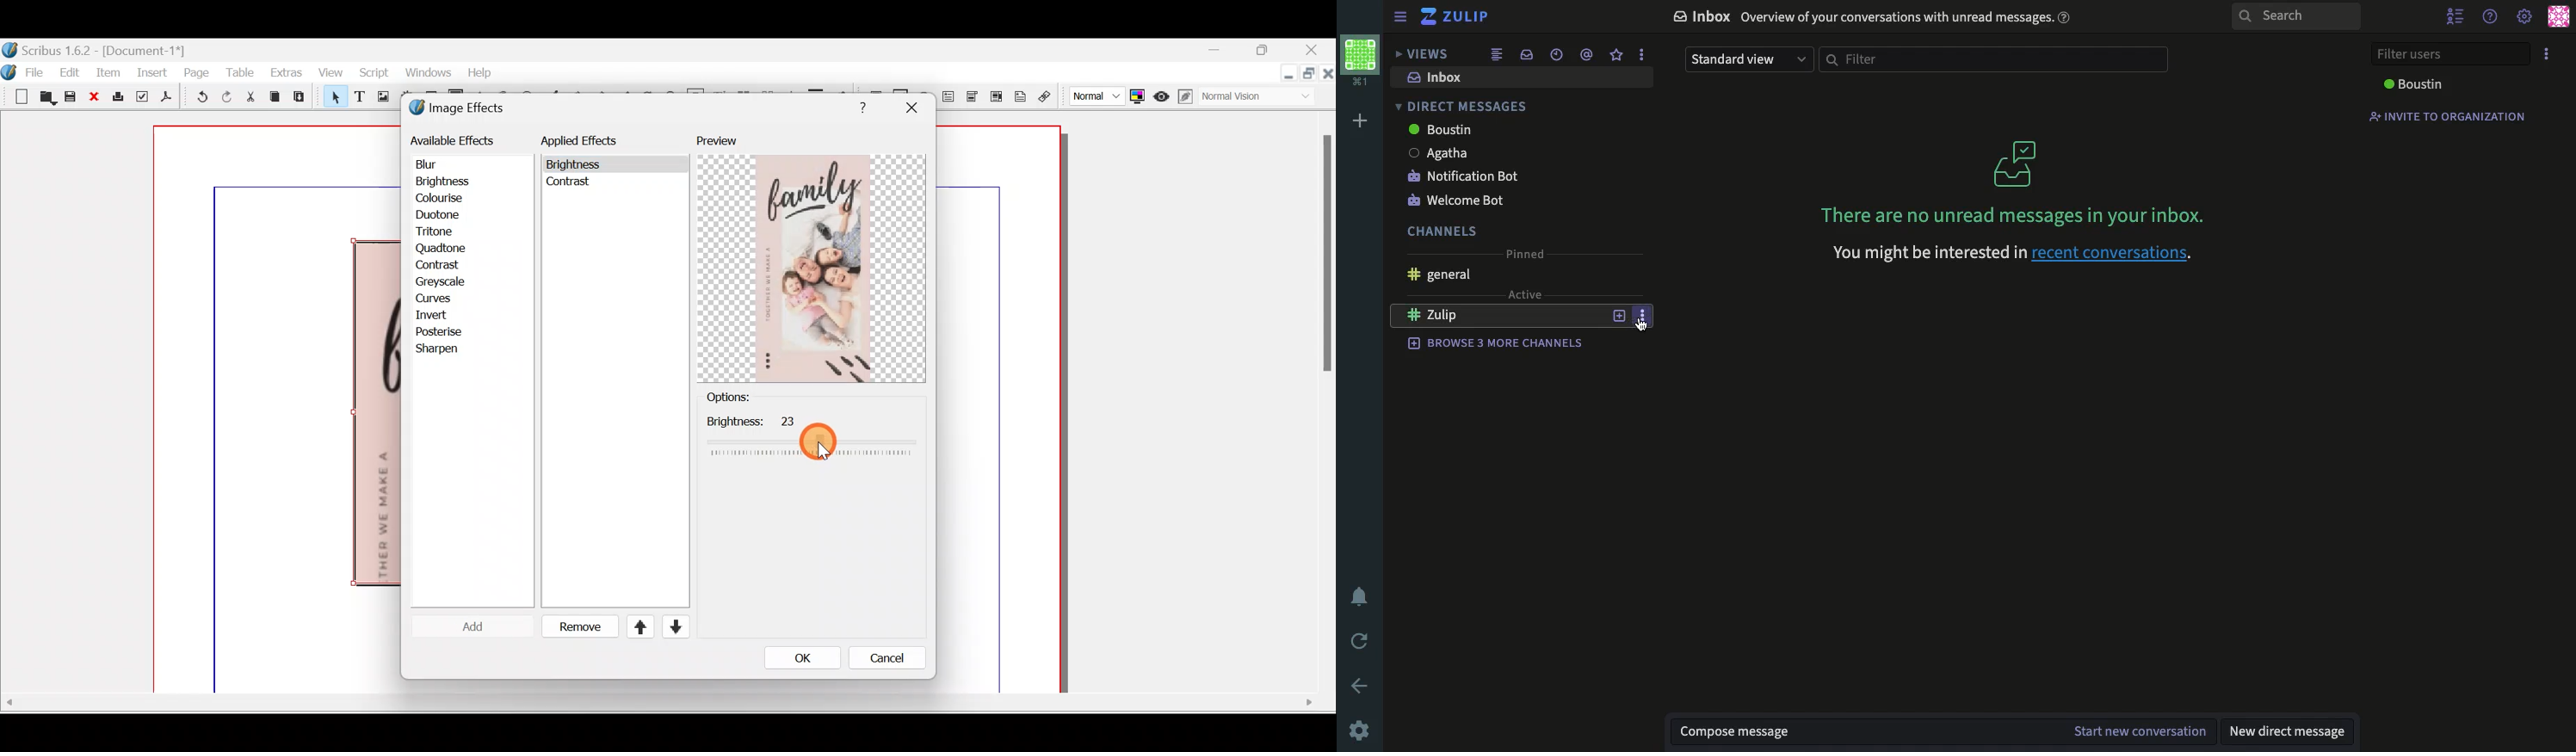  What do you see at coordinates (1000, 410) in the screenshot?
I see `canvas` at bounding box center [1000, 410].